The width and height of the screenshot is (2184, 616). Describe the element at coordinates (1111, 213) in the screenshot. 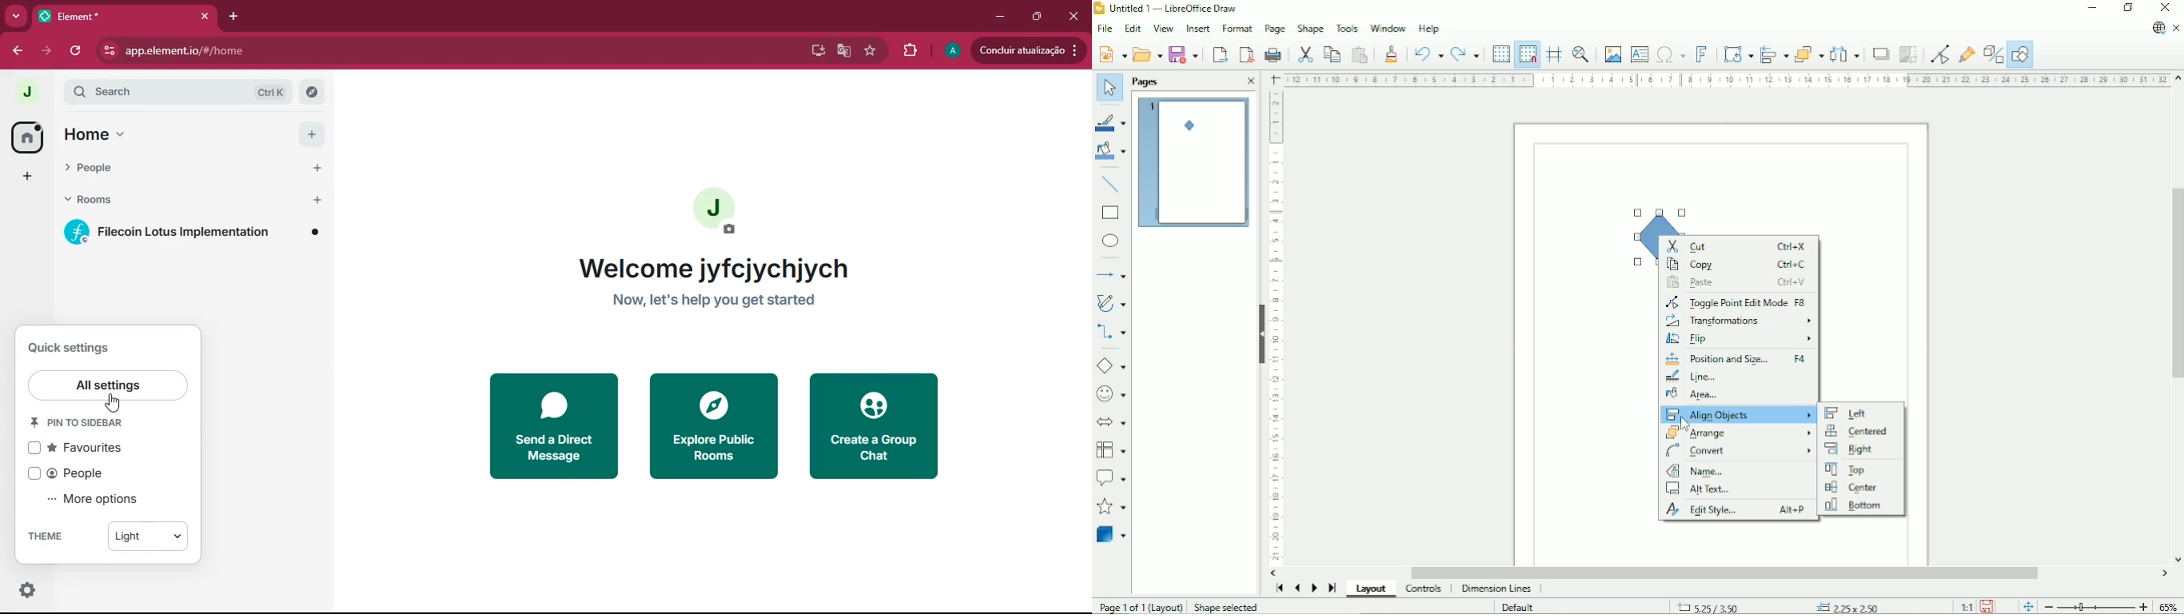

I see `Rectangle` at that location.